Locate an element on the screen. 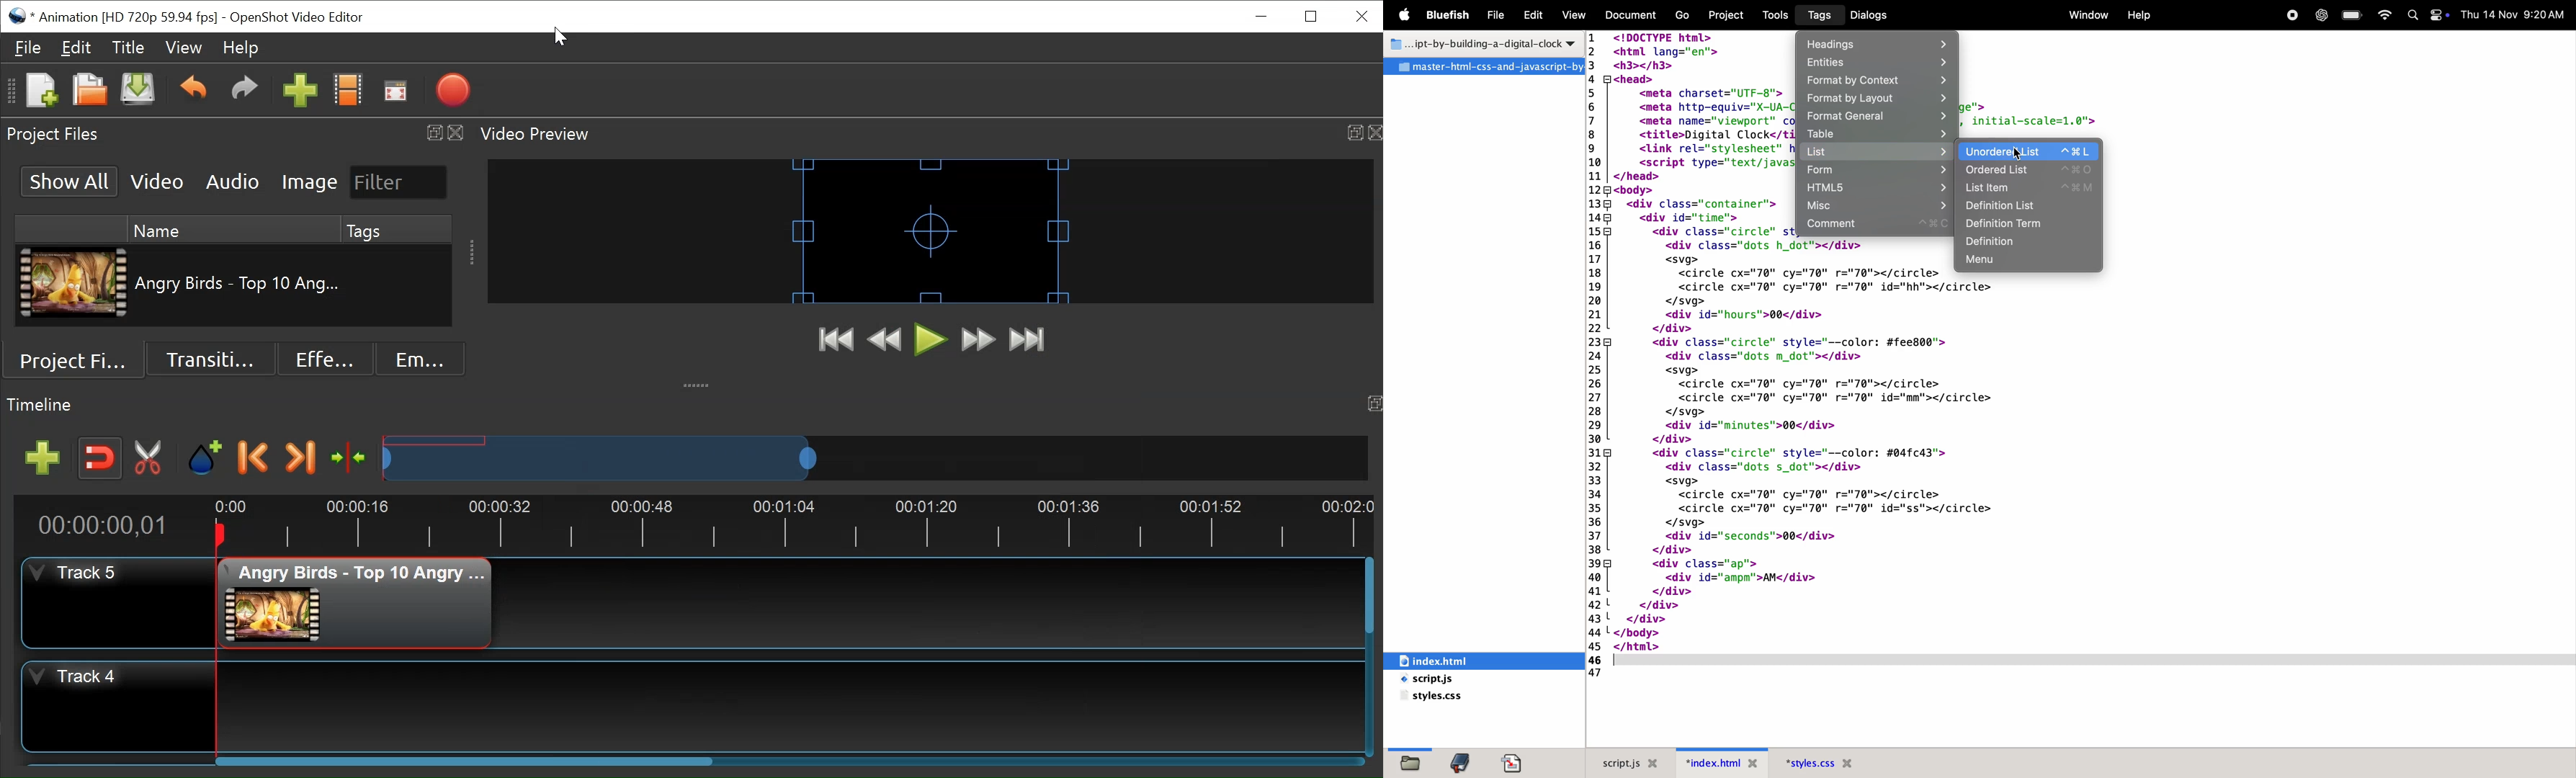 The image size is (2576, 784). Import Files is located at coordinates (300, 93).